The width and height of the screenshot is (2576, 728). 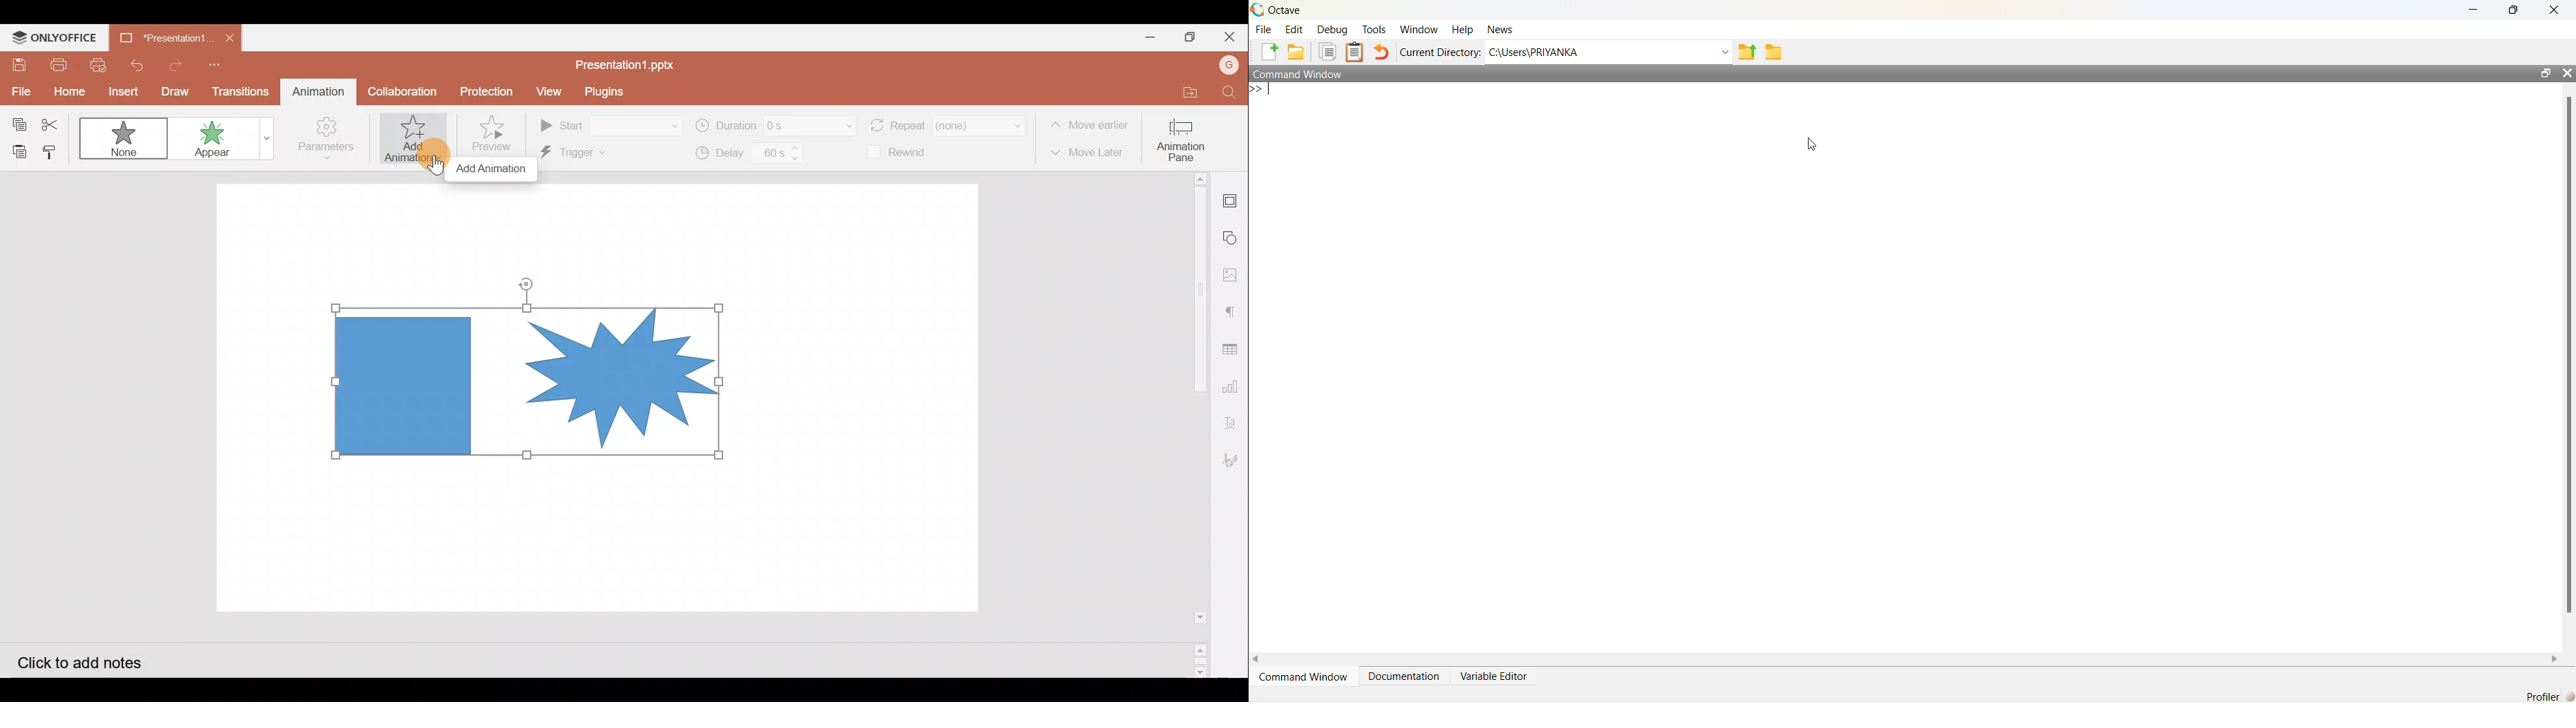 I want to click on Close document, so click(x=230, y=38).